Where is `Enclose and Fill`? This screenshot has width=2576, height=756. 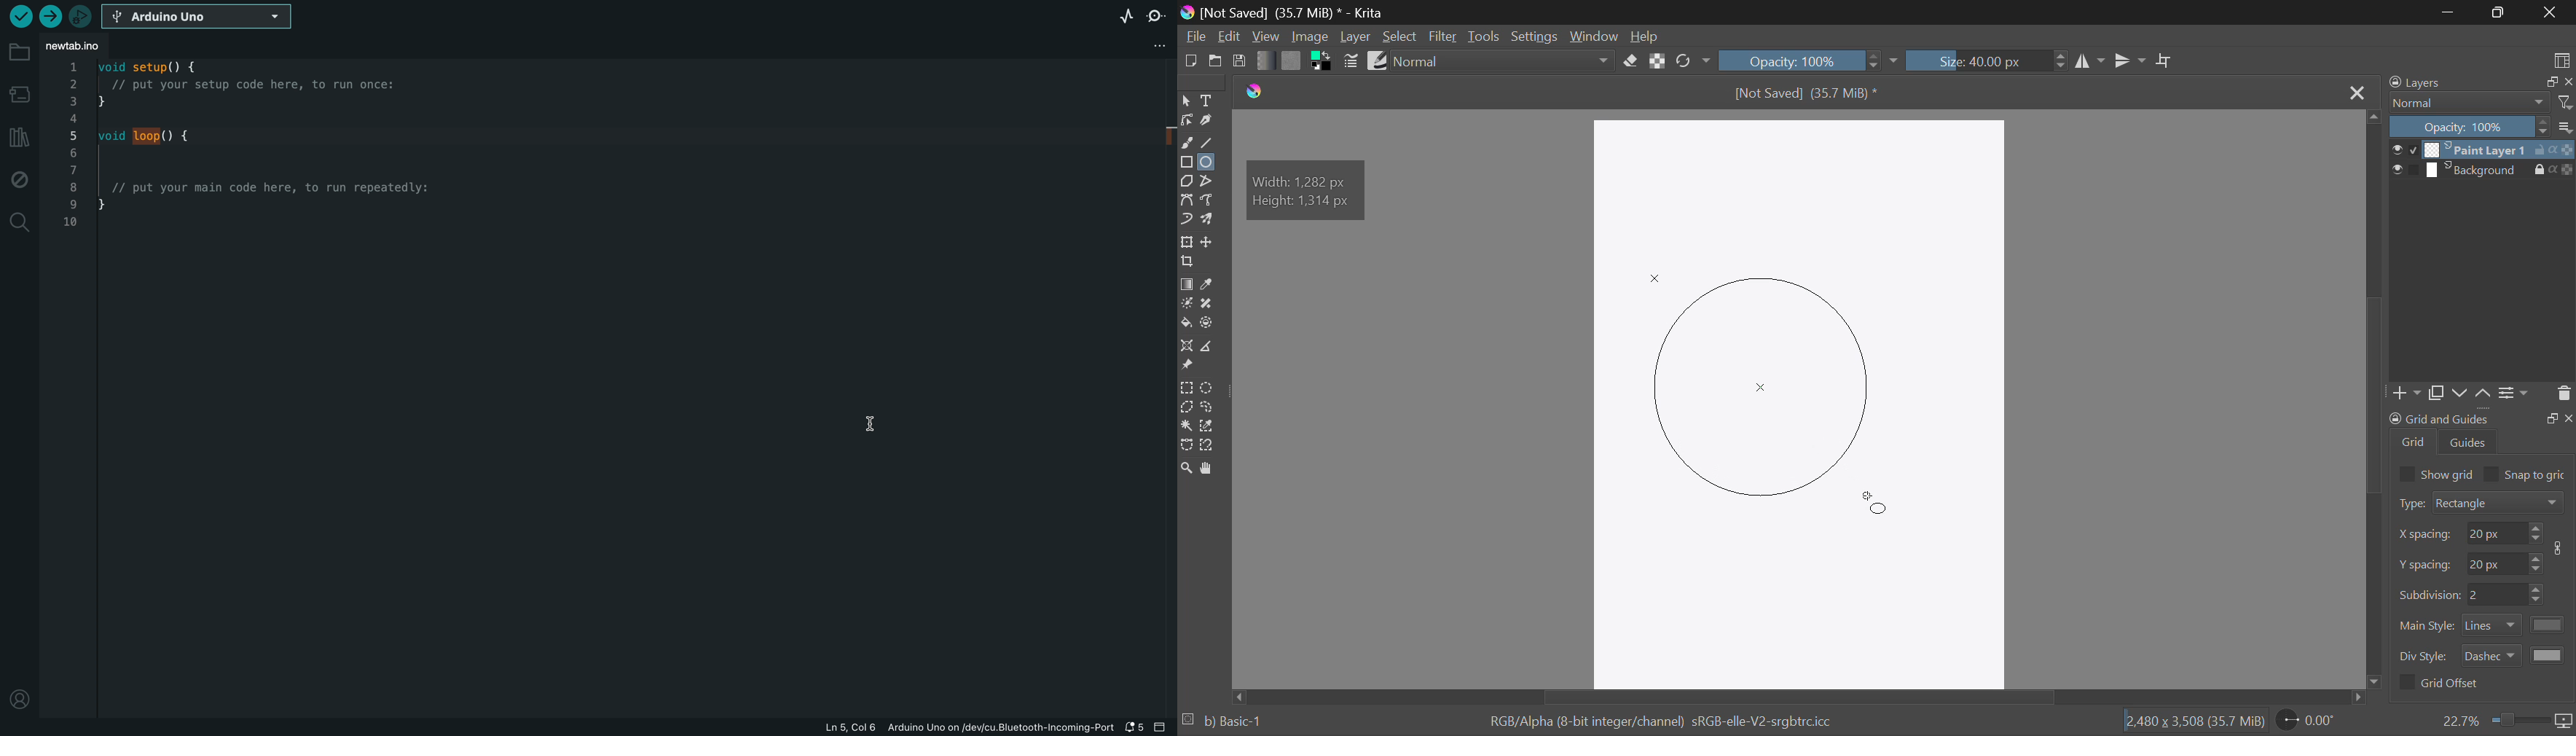 Enclose and Fill is located at coordinates (1209, 324).